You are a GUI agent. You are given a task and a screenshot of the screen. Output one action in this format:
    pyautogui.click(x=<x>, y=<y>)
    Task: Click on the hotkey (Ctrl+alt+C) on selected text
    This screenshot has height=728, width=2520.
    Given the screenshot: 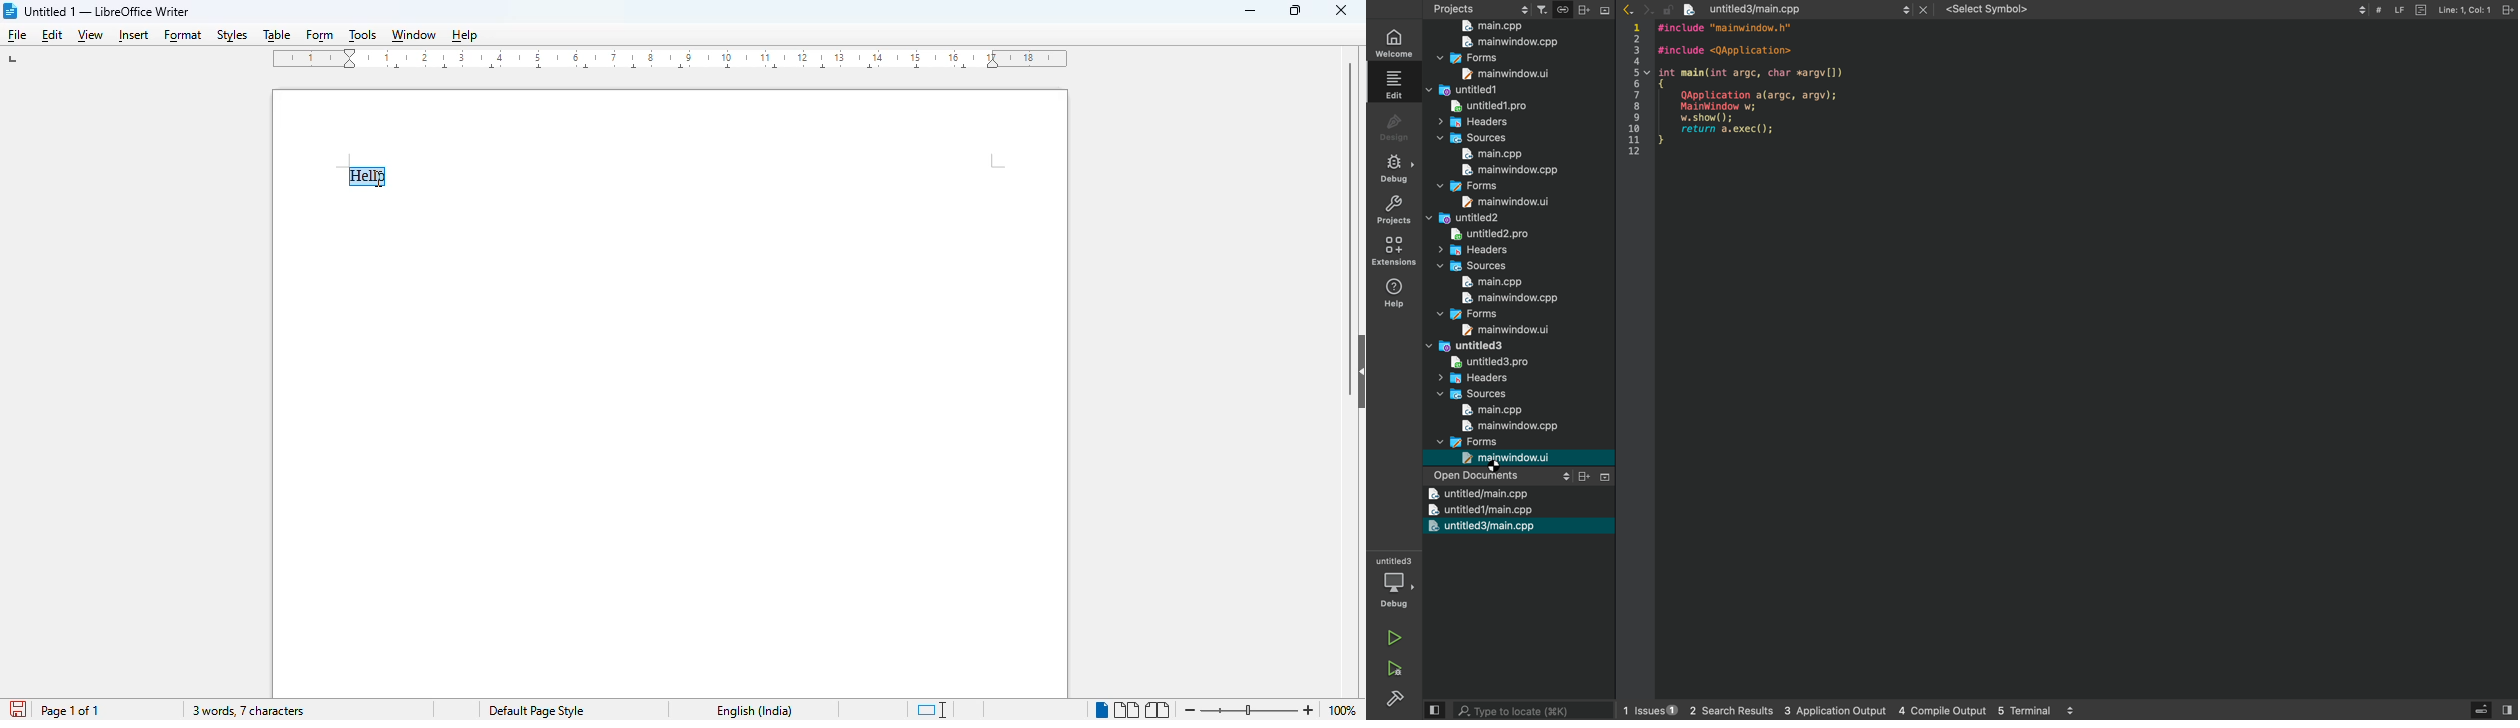 What is the action you would take?
    pyautogui.click(x=372, y=178)
    